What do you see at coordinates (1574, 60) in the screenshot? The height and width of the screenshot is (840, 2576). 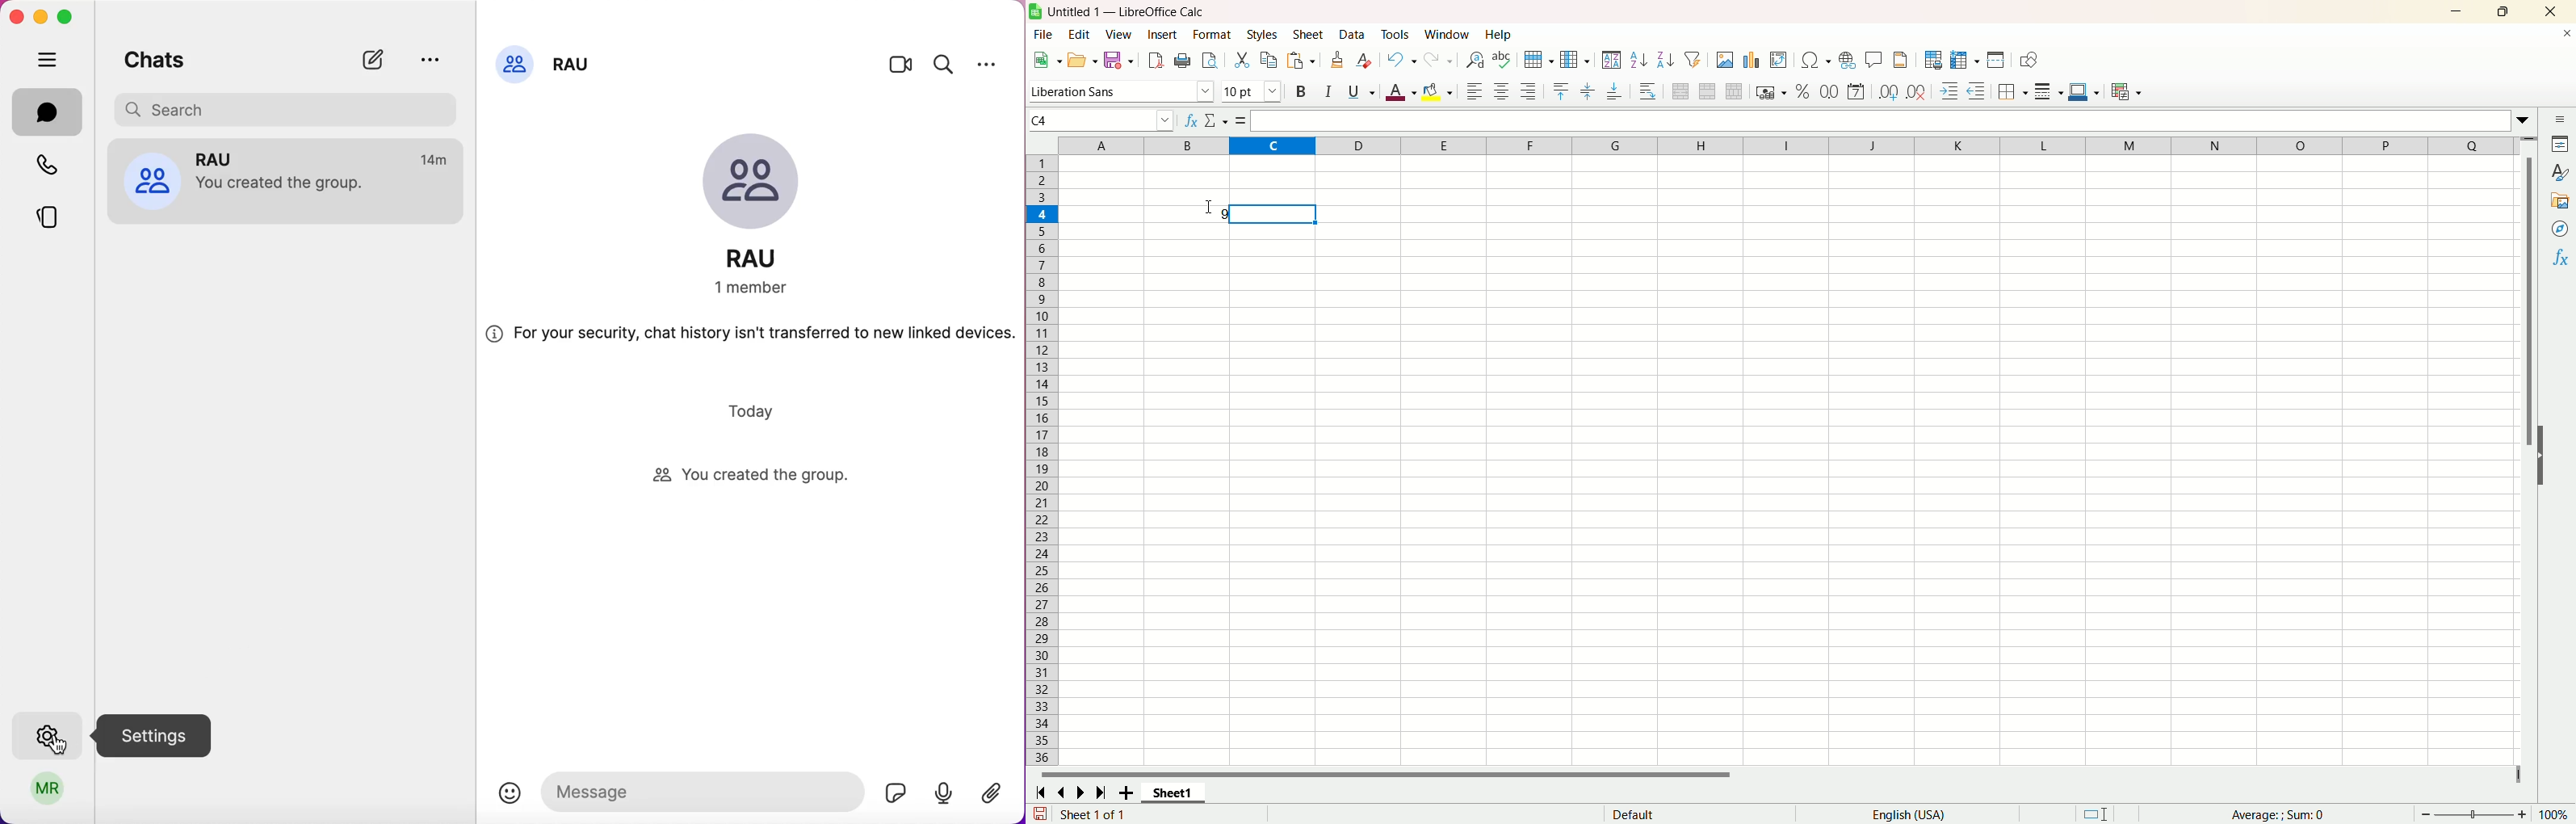 I see `column` at bounding box center [1574, 60].